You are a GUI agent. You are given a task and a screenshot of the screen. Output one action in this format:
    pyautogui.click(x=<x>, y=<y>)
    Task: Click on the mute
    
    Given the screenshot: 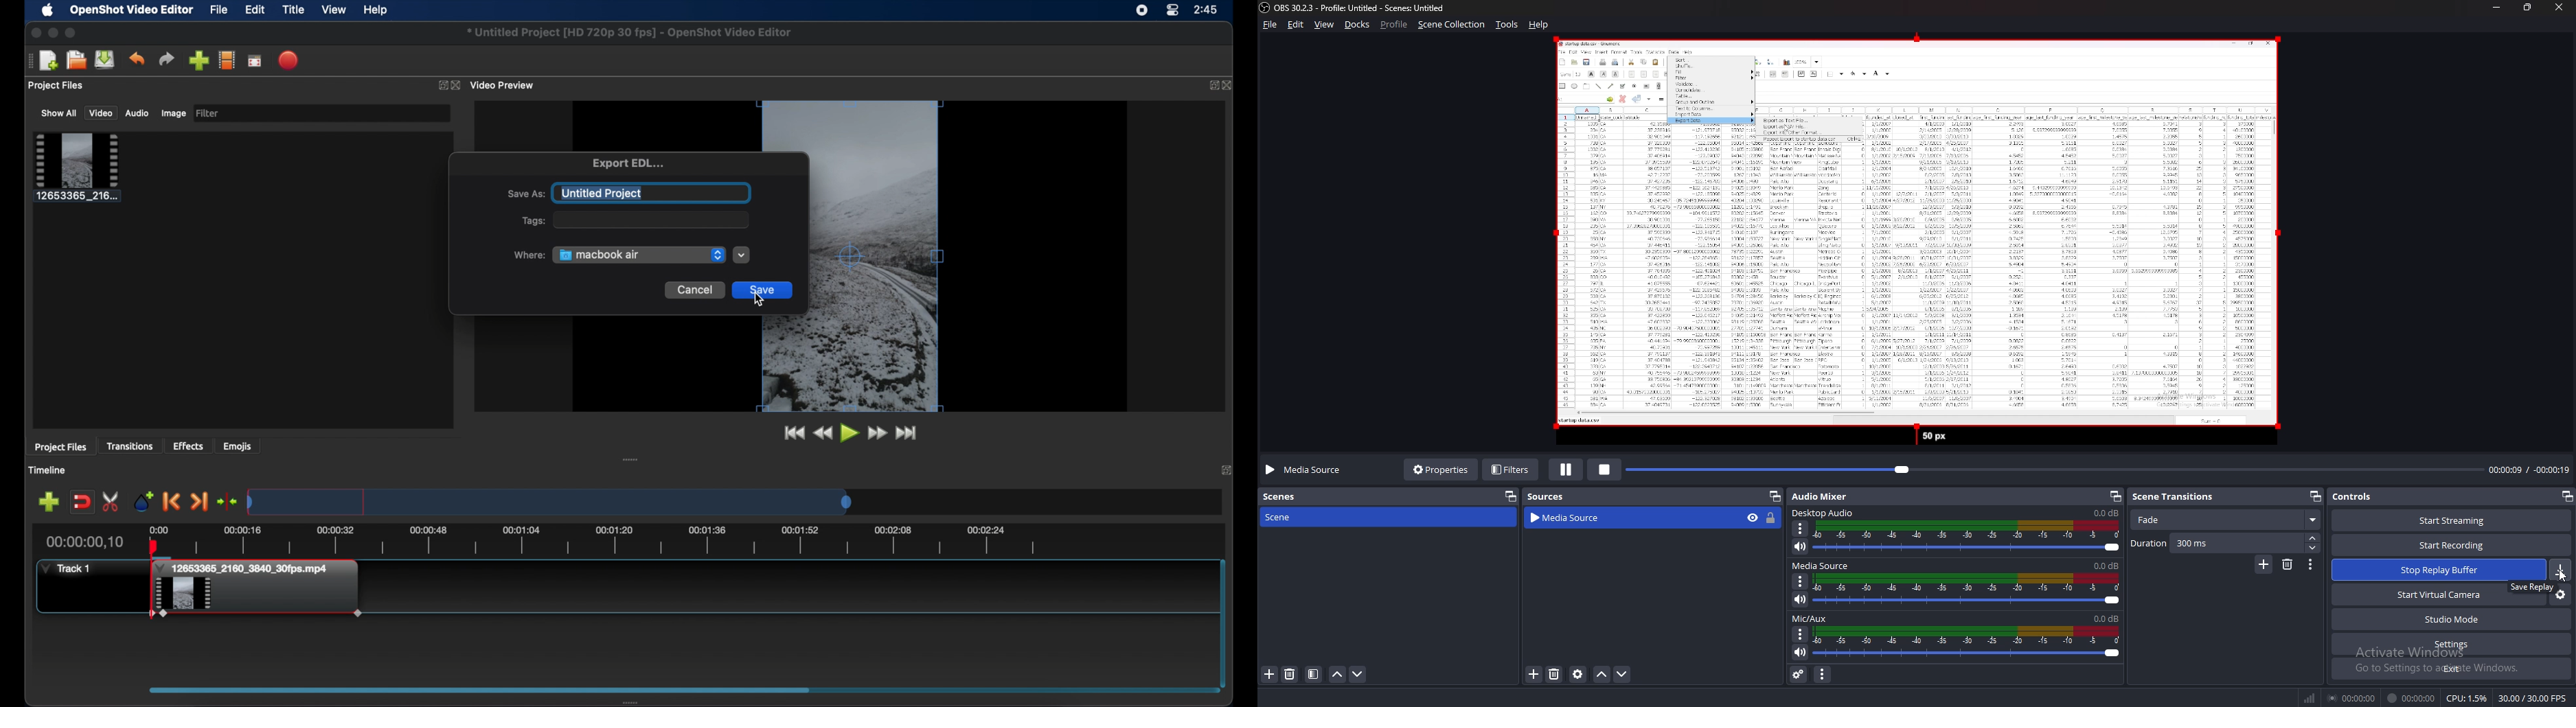 What is the action you would take?
    pyautogui.click(x=1801, y=547)
    